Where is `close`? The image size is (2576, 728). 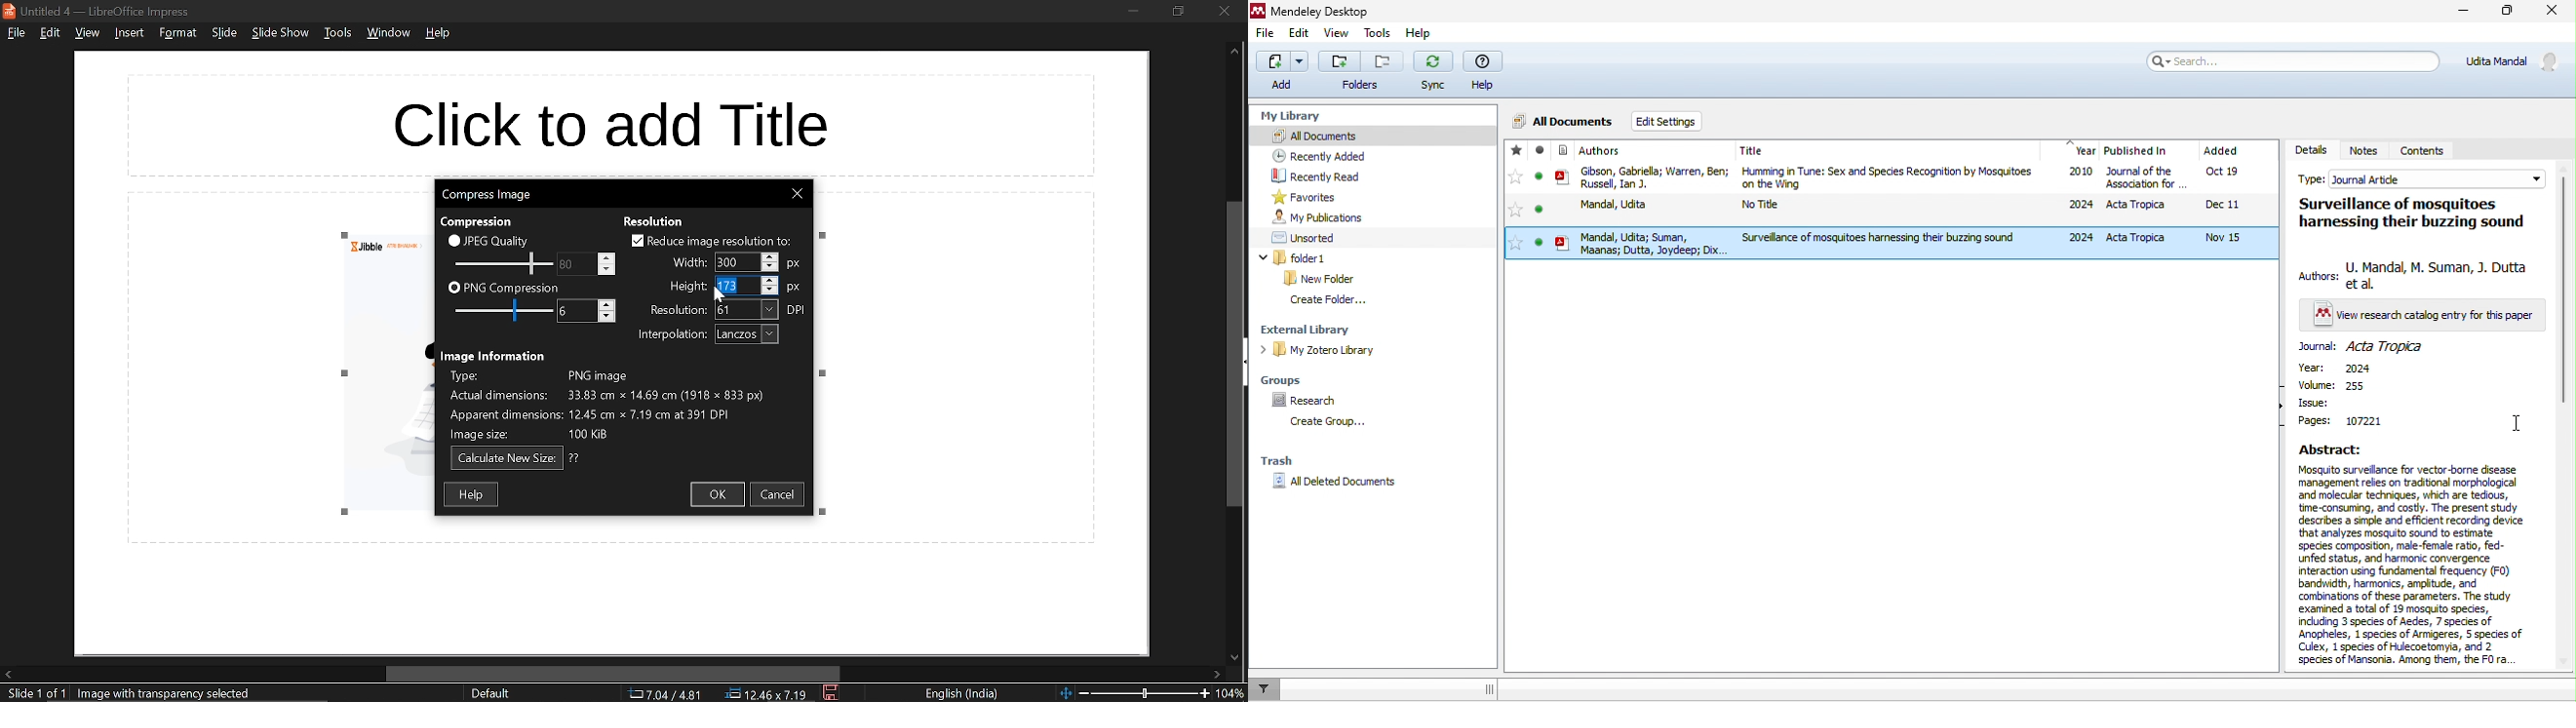 close is located at coordinates (1226, 11).